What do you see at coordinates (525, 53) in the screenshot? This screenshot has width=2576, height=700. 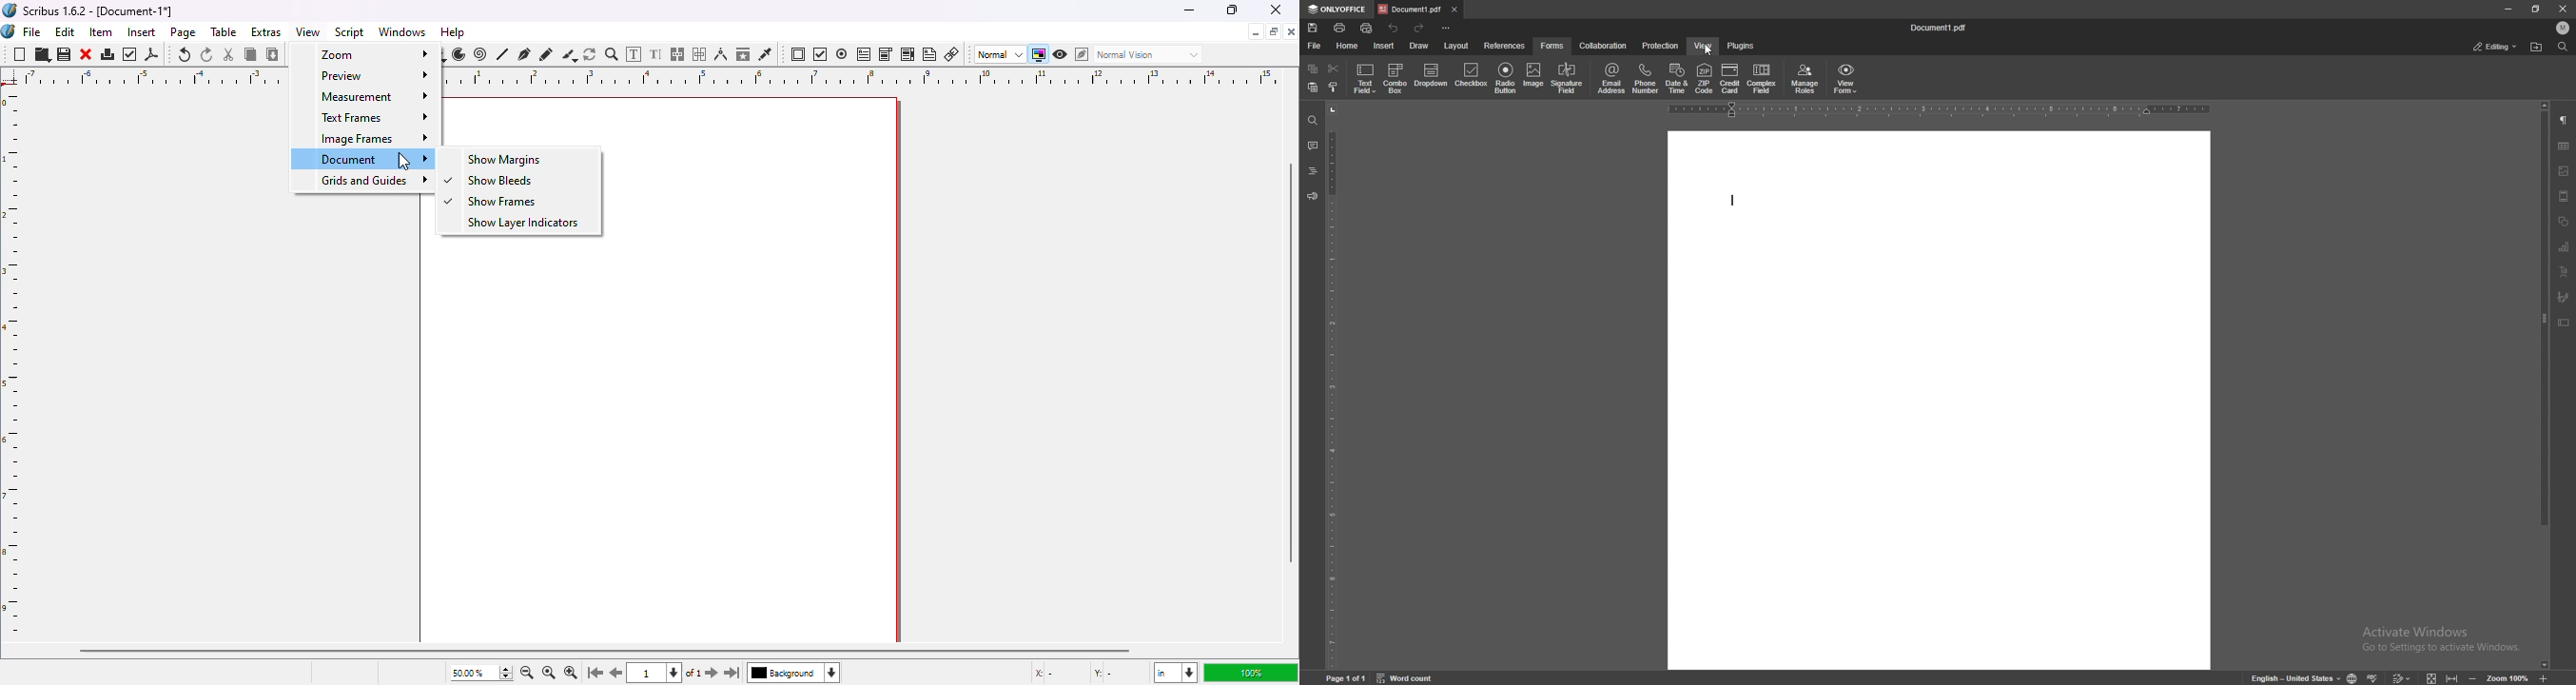 I see `bezier curve` at bounding box center [525, 53].